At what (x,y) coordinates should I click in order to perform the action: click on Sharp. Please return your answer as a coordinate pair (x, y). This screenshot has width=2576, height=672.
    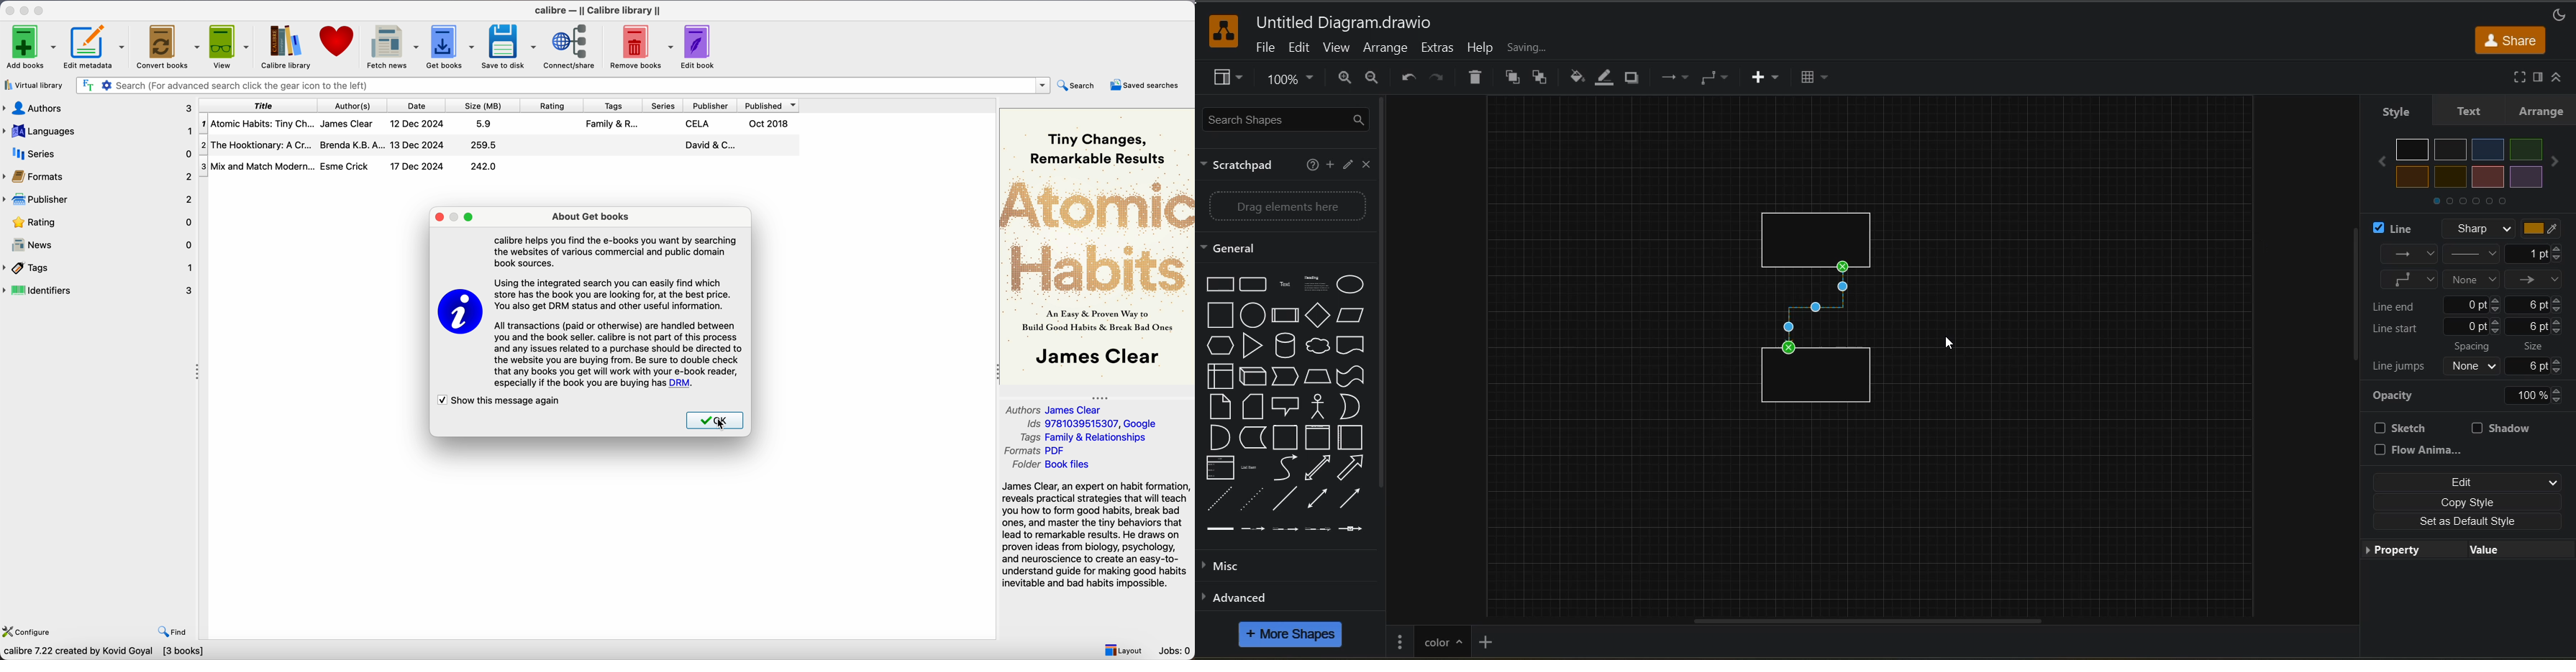
    Looking at the image, I should click on (2475, 228).